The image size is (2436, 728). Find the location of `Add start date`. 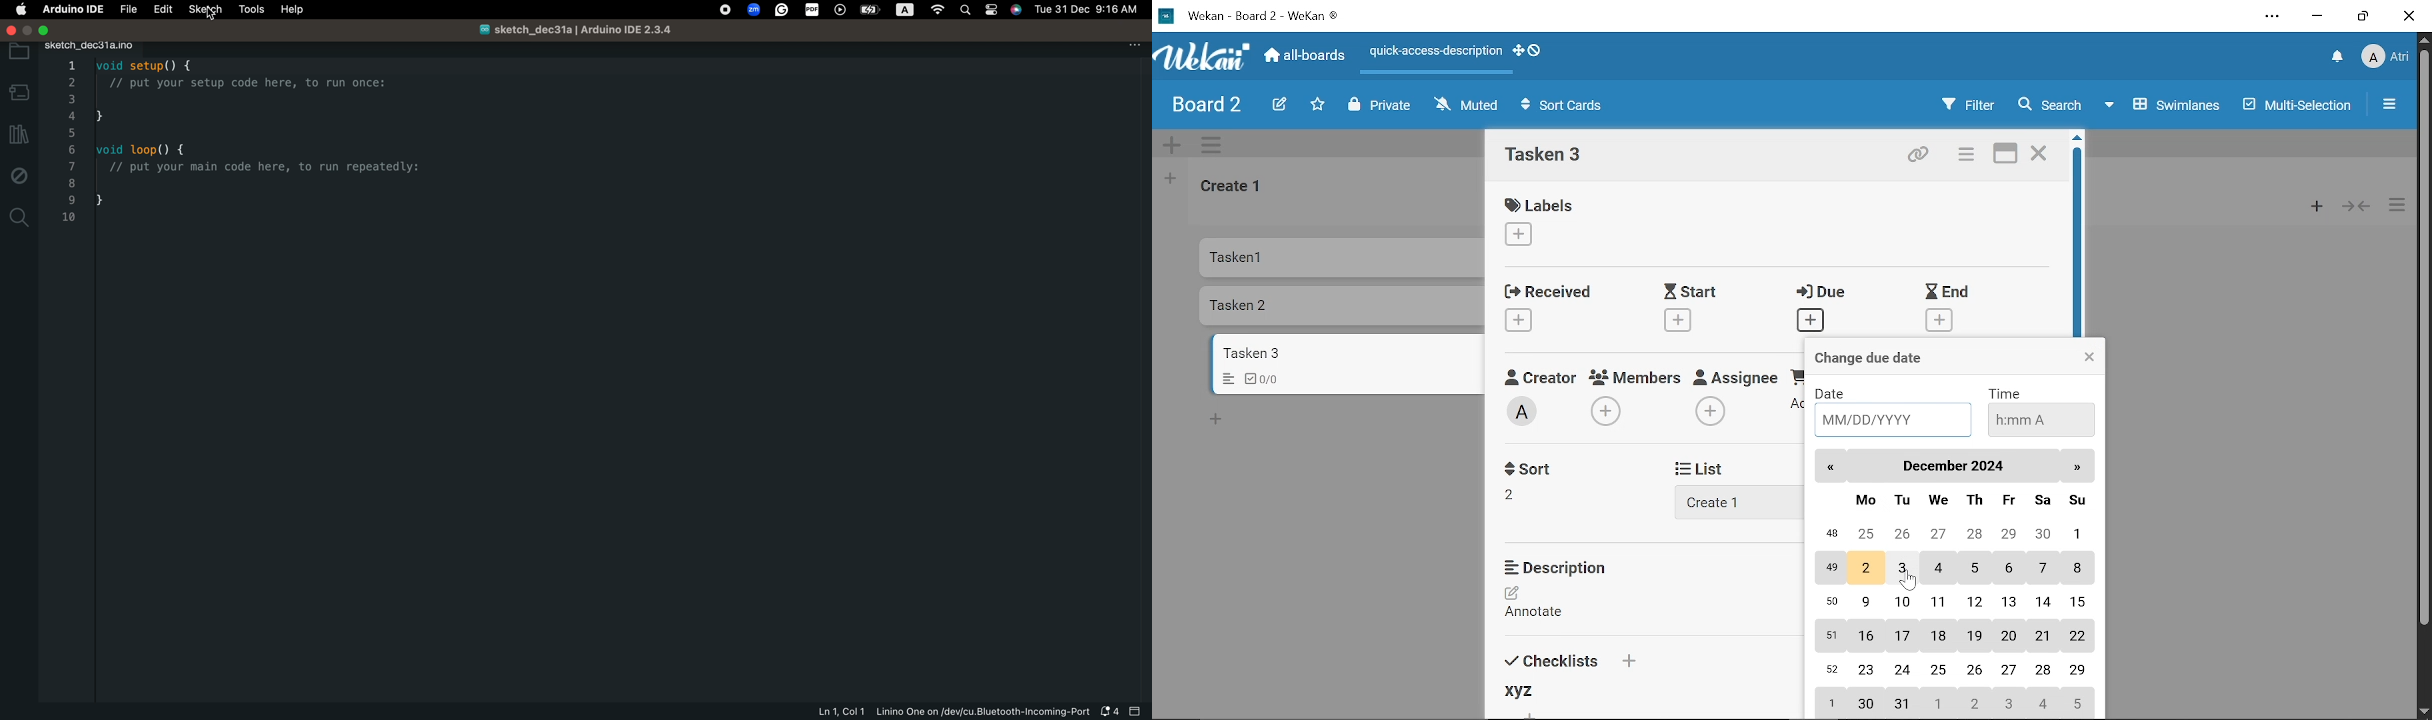

Add start date is located at coordinates (1676, 319).